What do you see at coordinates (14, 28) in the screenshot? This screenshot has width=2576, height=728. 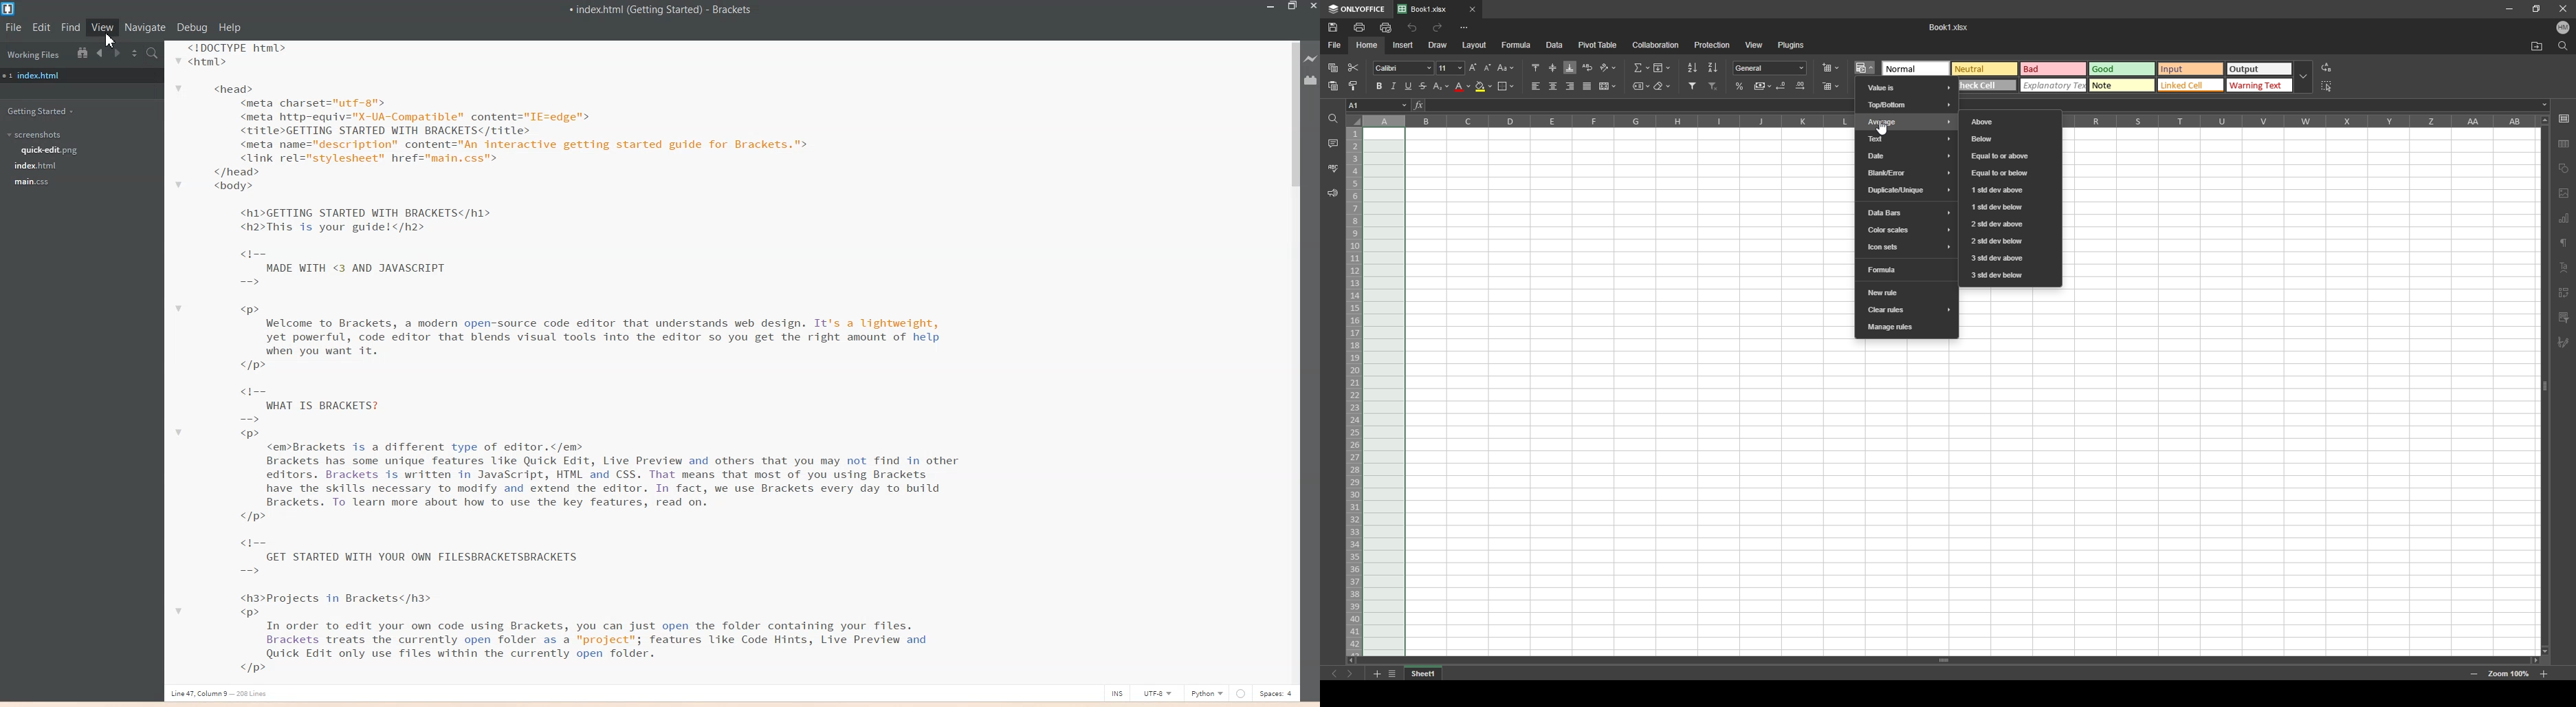 I see `File` at bounding box center [14, 28].